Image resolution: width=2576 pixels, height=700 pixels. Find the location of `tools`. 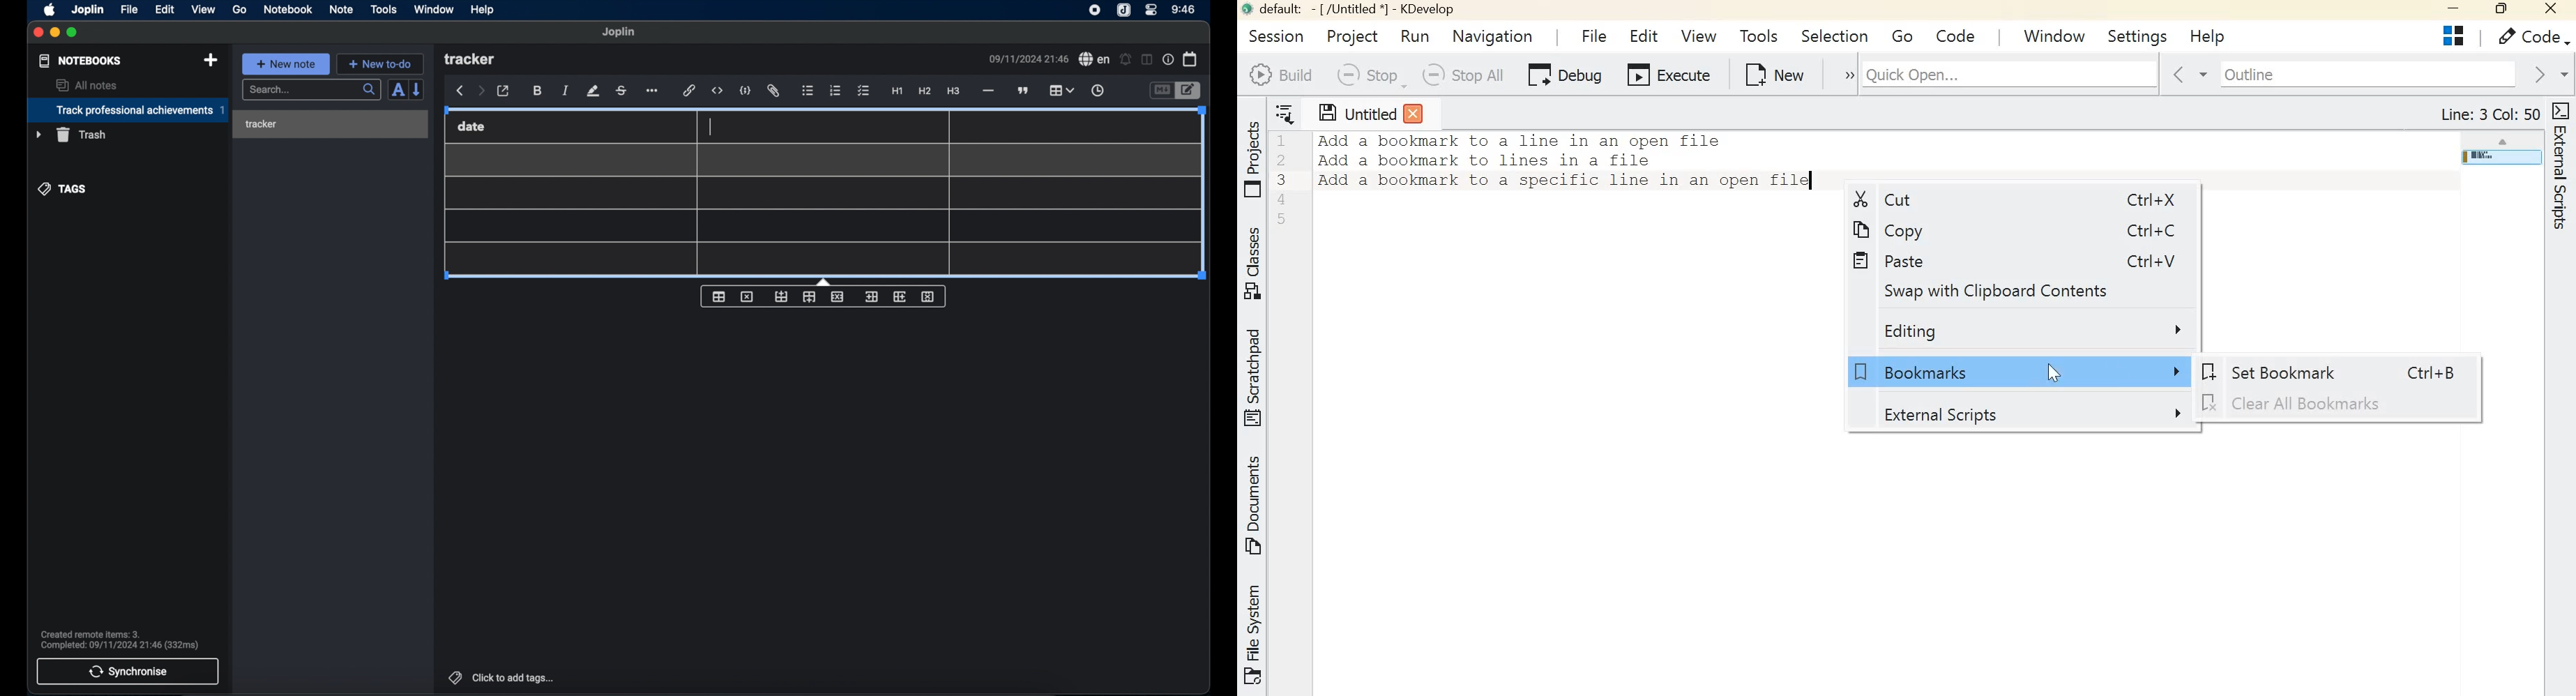

tools is located at coordinates (384, 10).